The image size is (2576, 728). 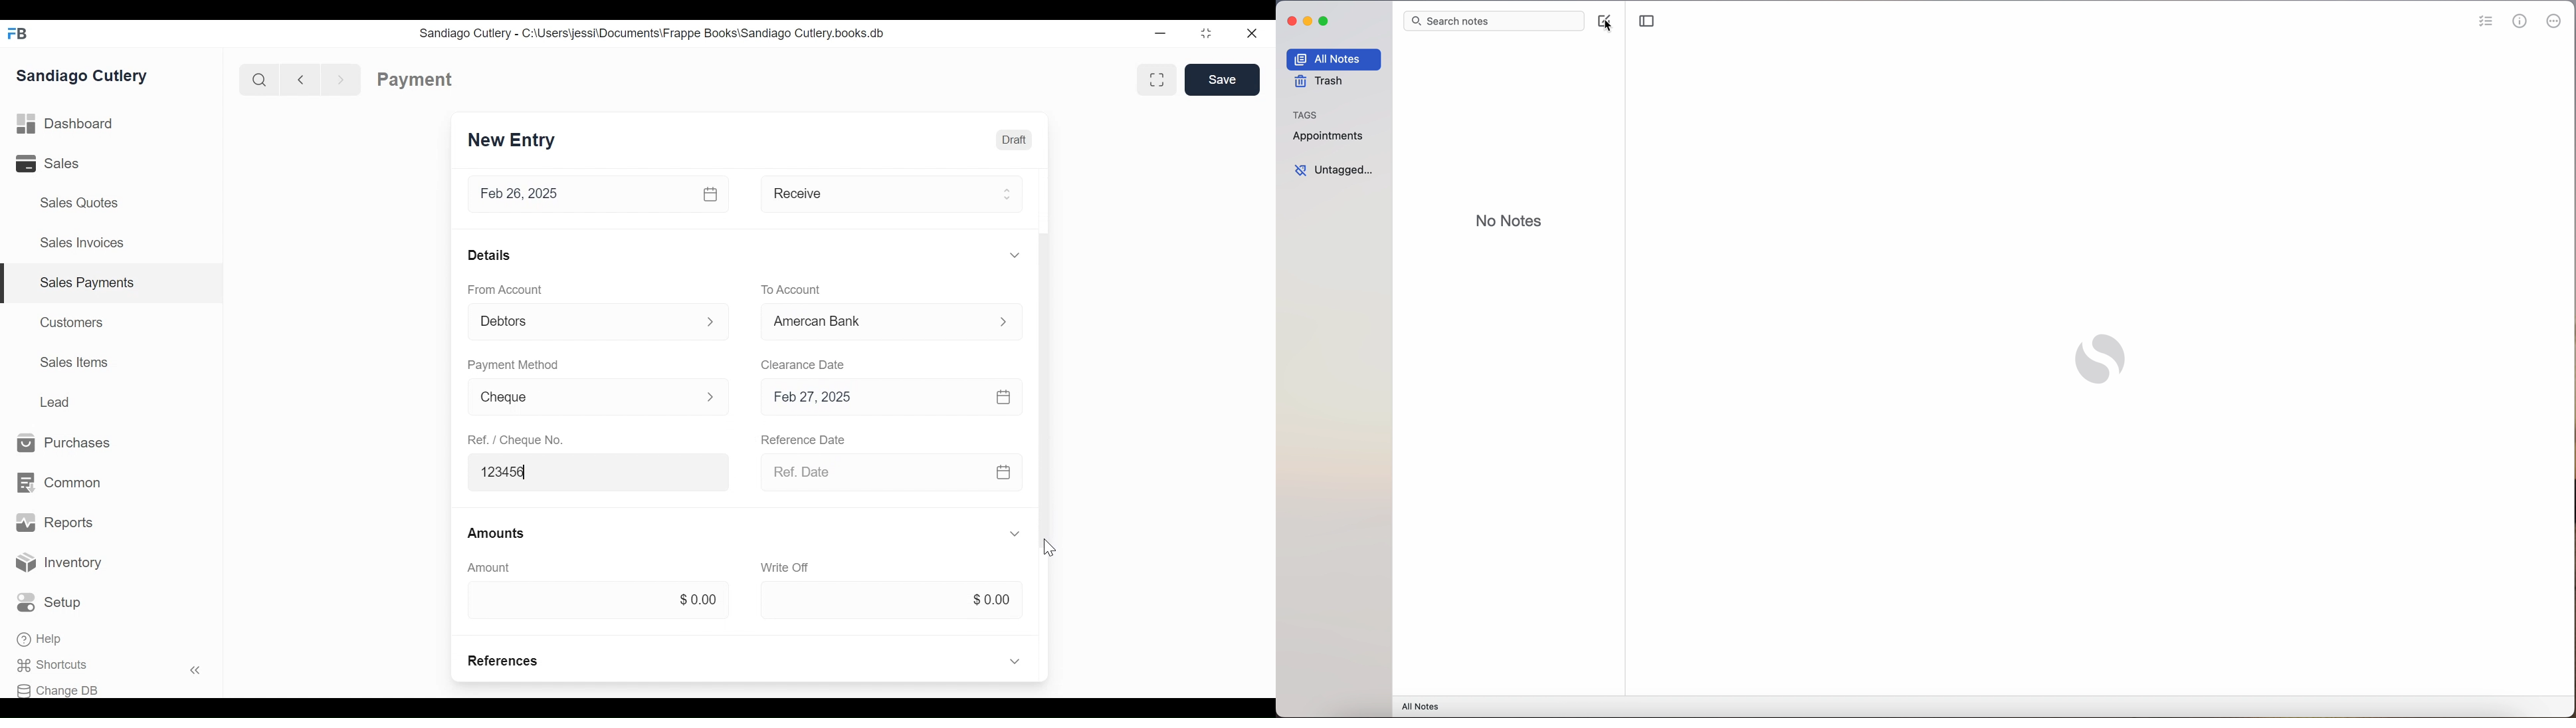 I want to click on $0.00, so click(x=595, y=598).